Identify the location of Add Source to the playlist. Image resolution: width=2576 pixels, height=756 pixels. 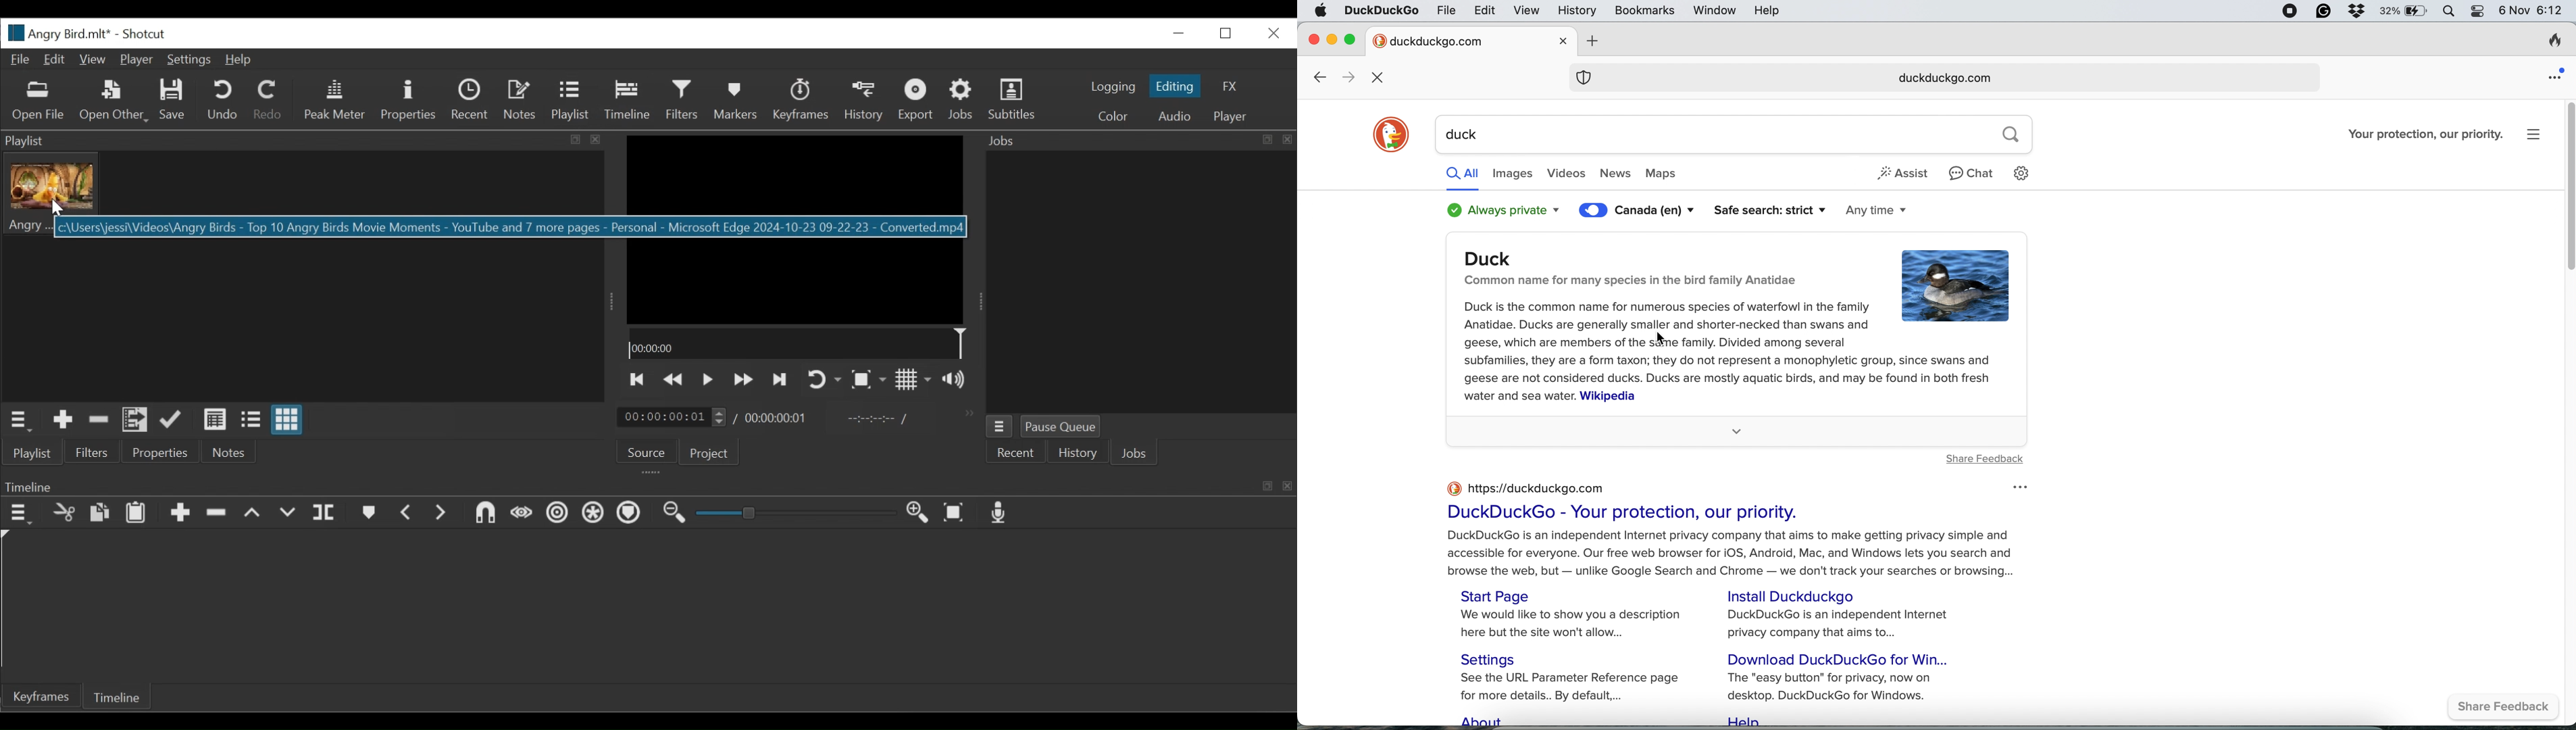
(66, 420).